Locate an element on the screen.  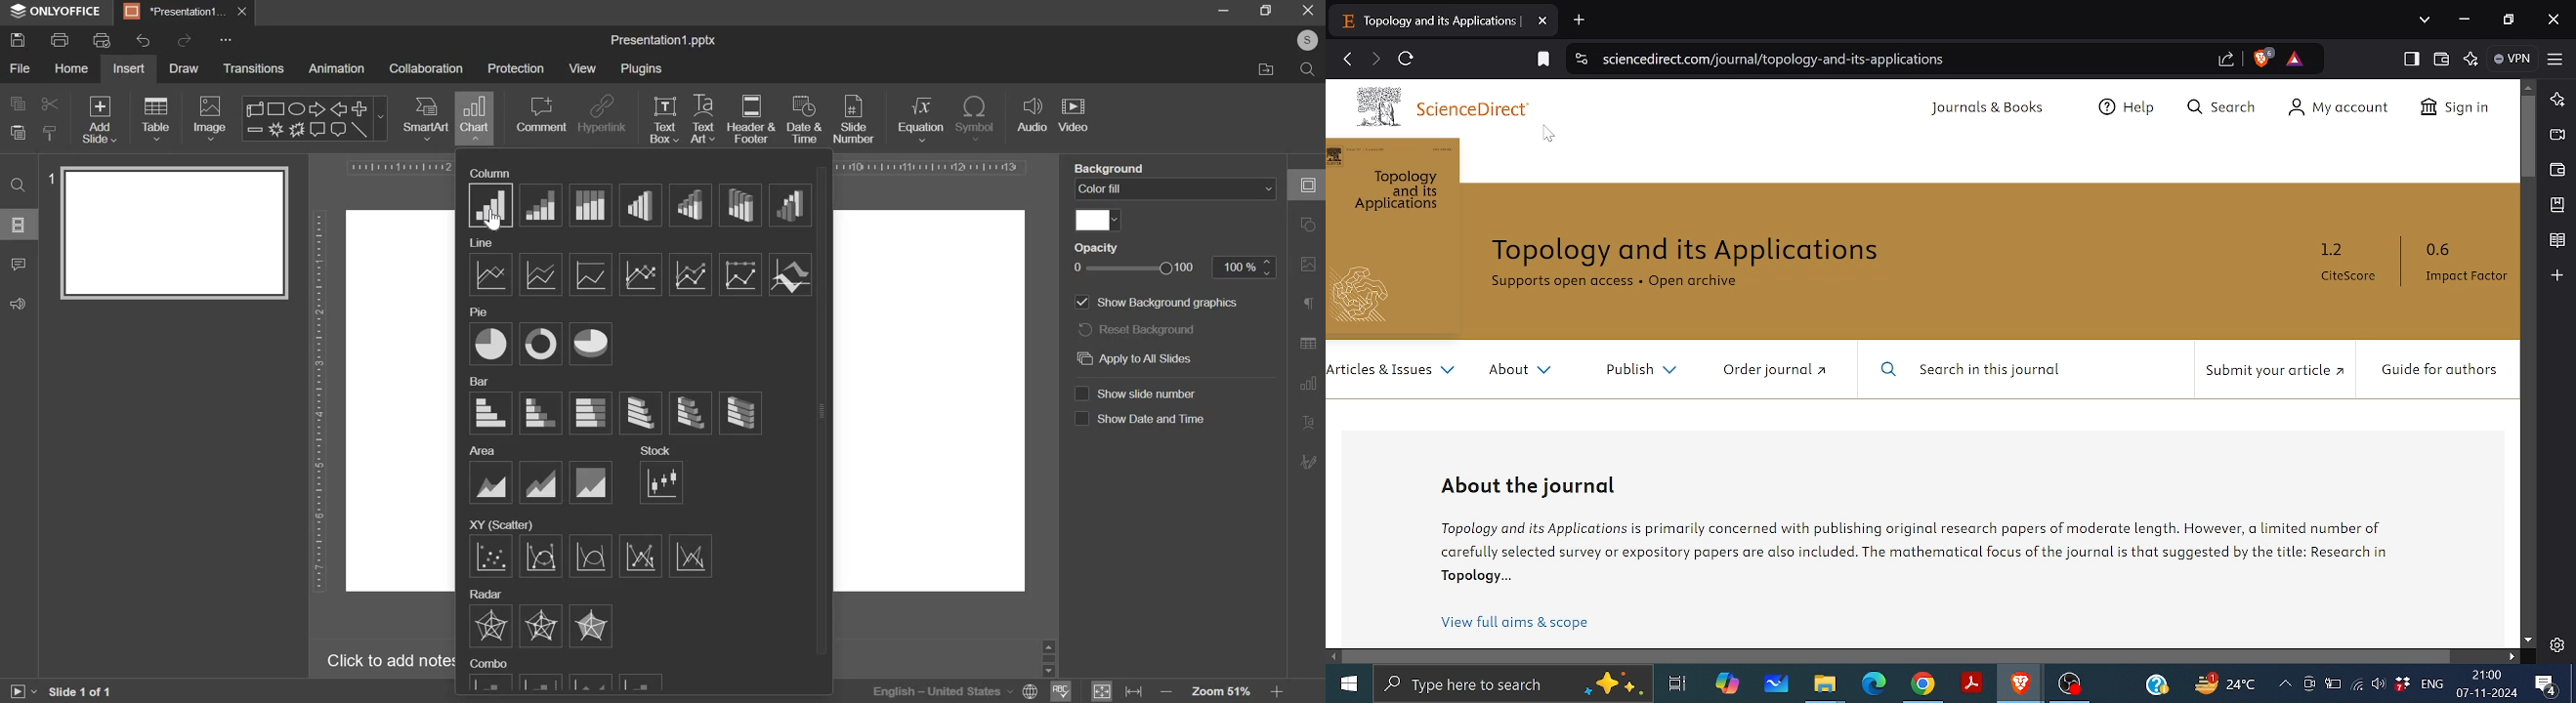
radar charts is located at coordinates (539, 624).